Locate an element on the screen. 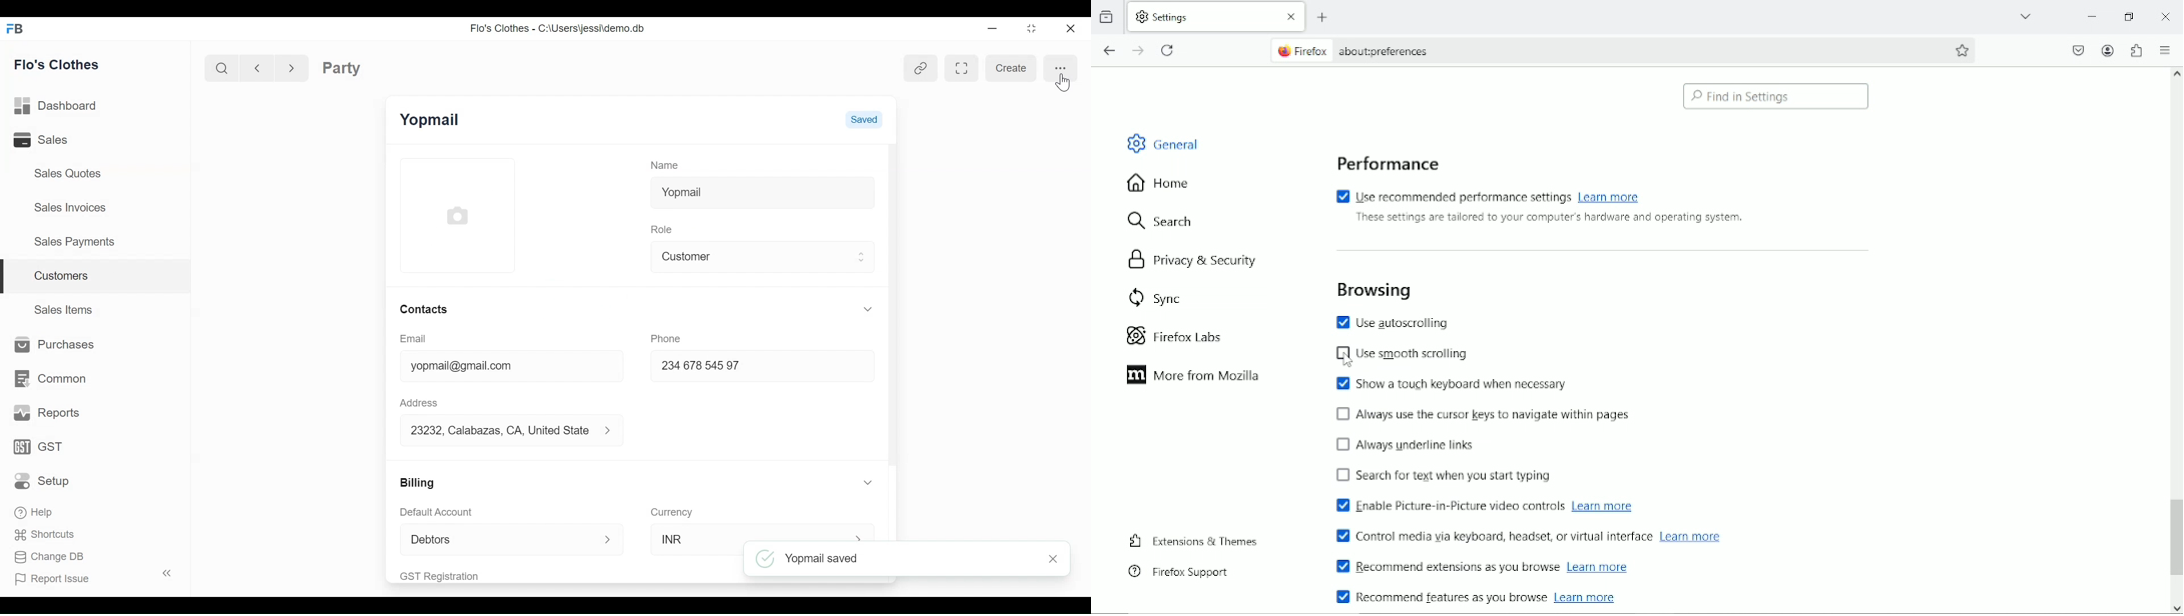 Image resolution: width=2184 pixels, height=616 pixels. Yopmail saved is located at coordinates (898, 559).